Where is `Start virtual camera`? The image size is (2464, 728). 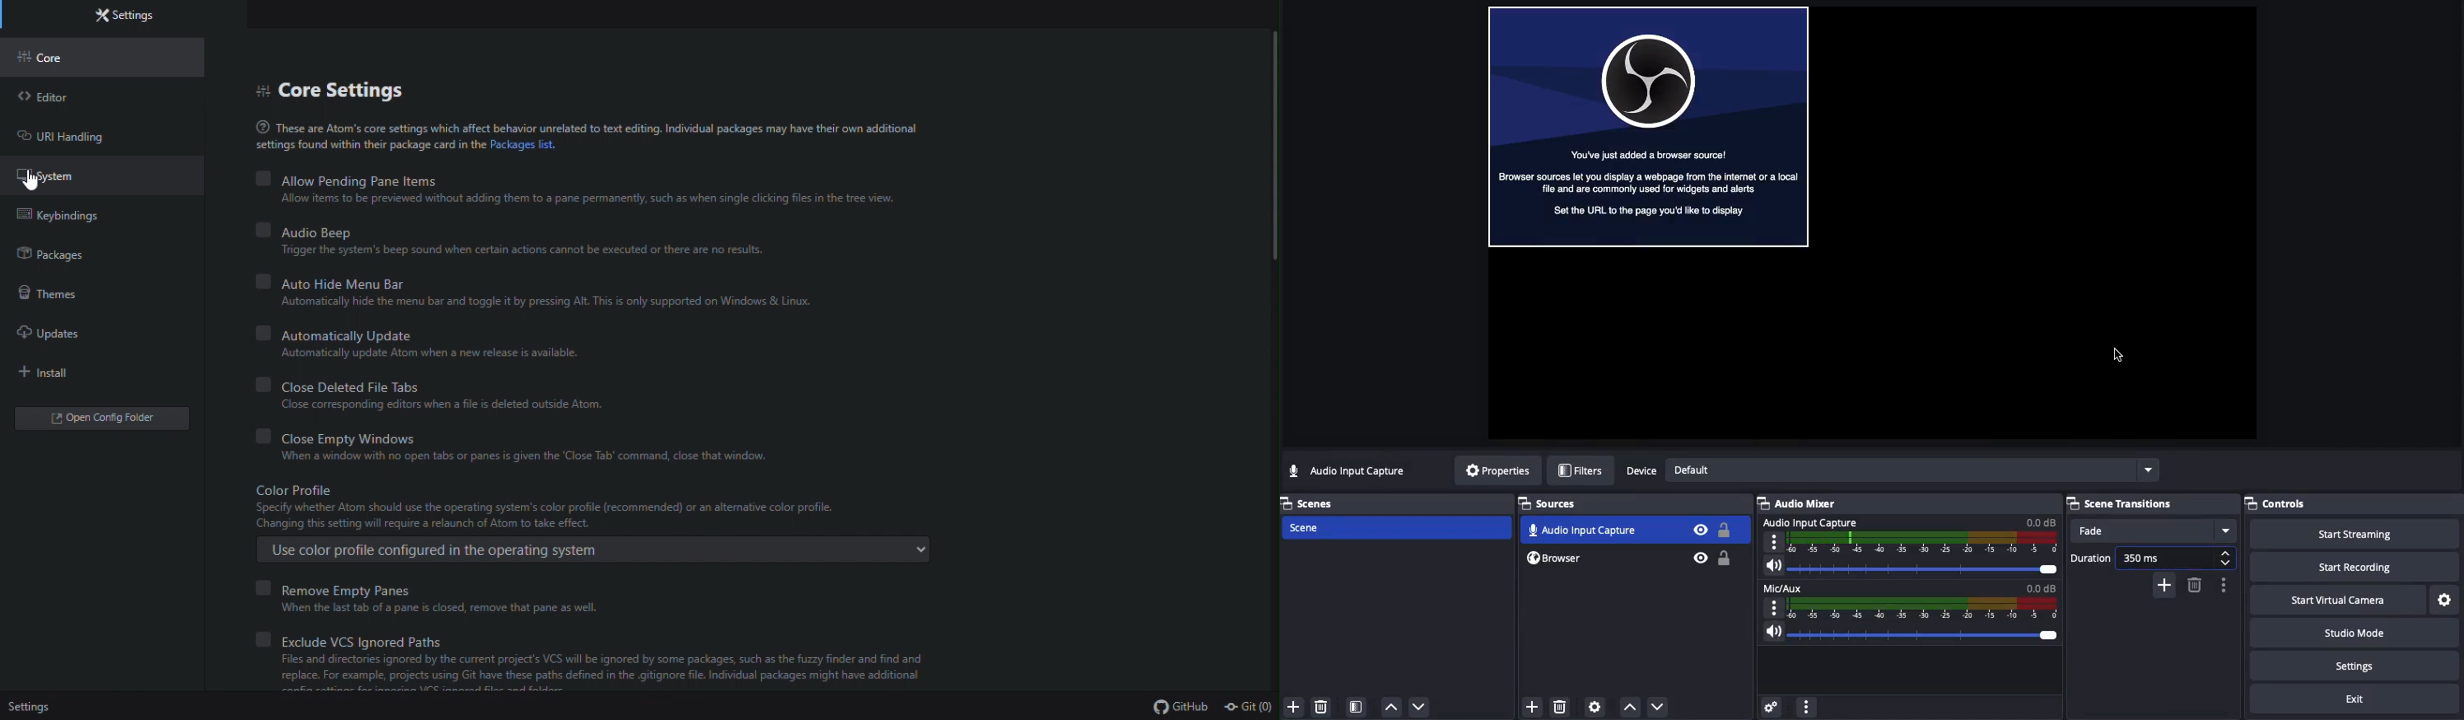
Start virtual camera is located at coordinates (2334, 601).